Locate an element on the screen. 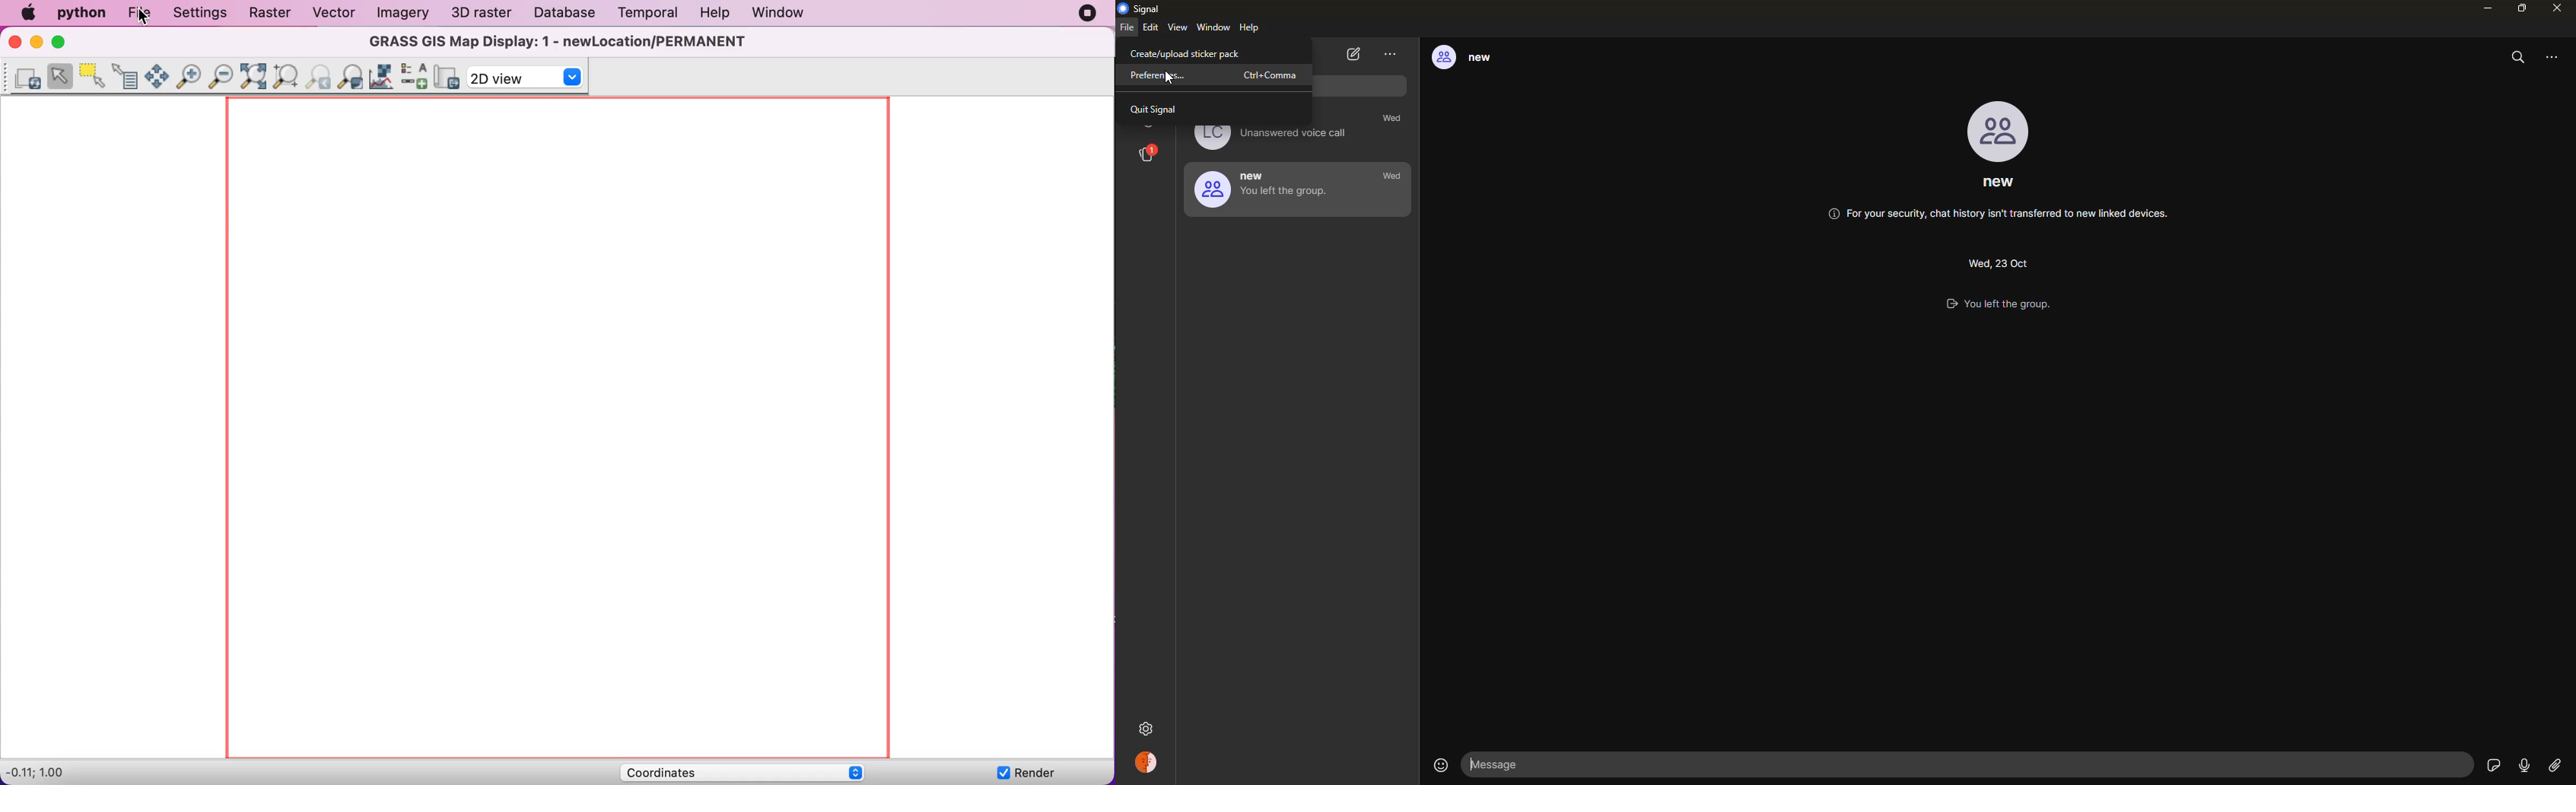  wed is located at coordinates (1392, 176).